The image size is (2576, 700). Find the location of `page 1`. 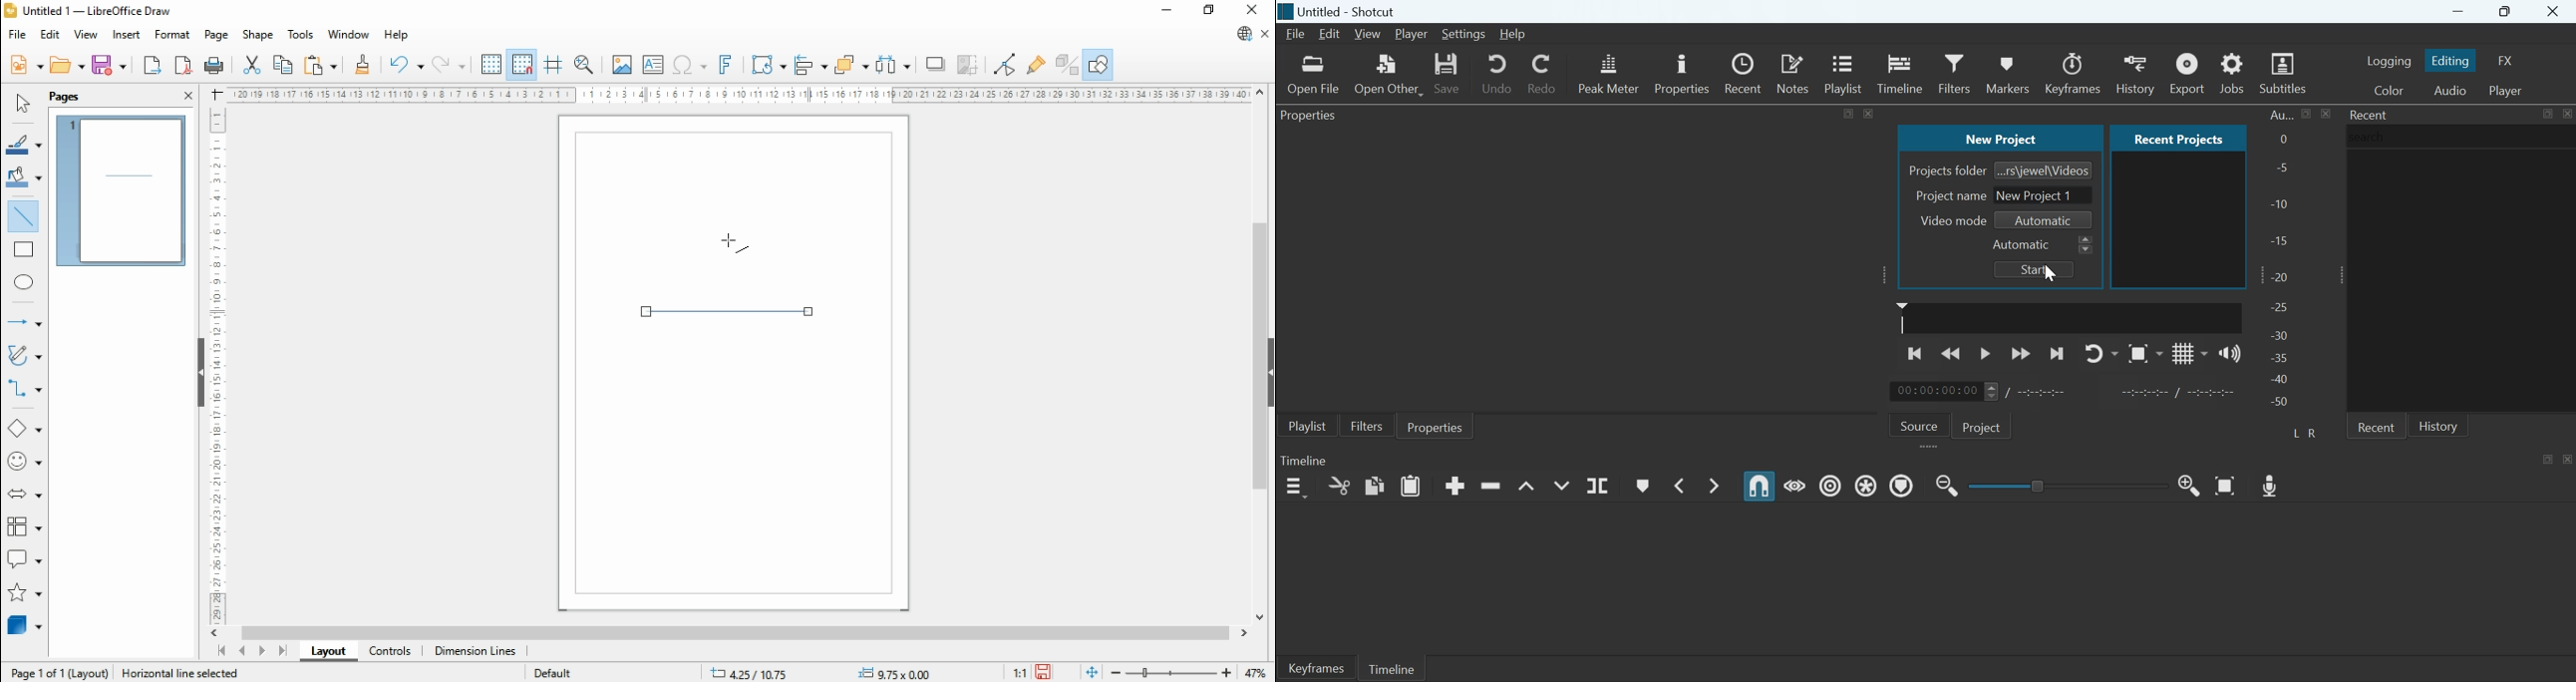

page 1 is located at coordinates (122, 190).